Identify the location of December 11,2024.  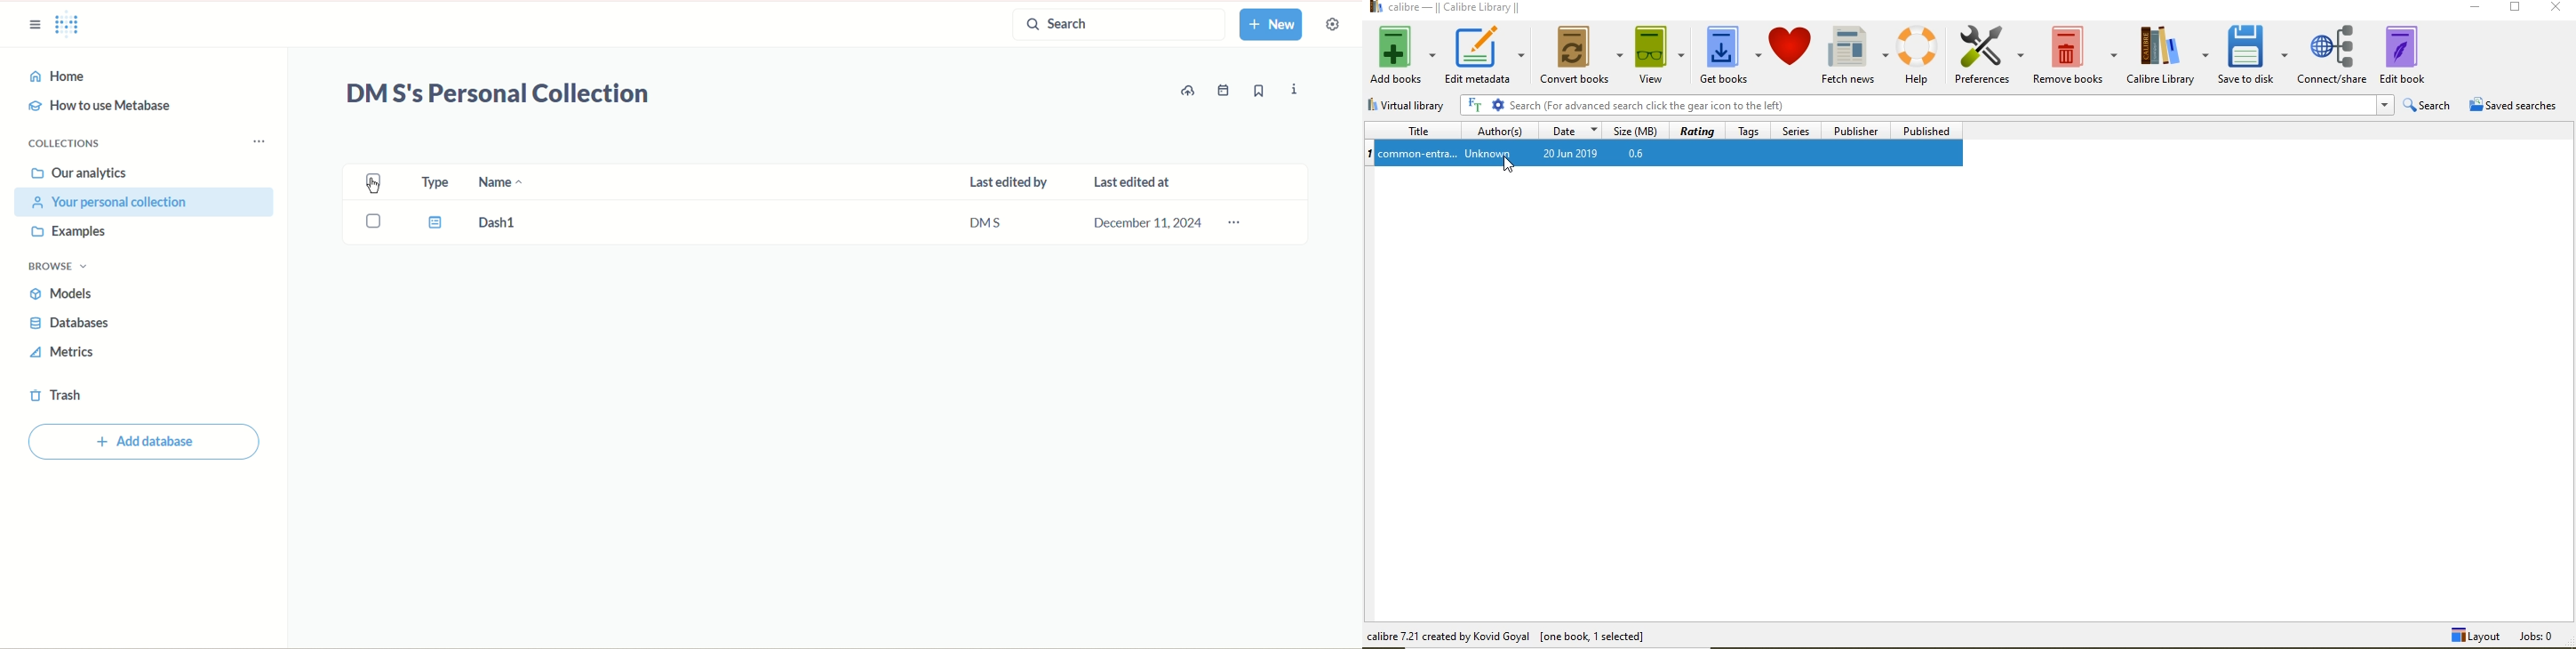
(1145, 224).